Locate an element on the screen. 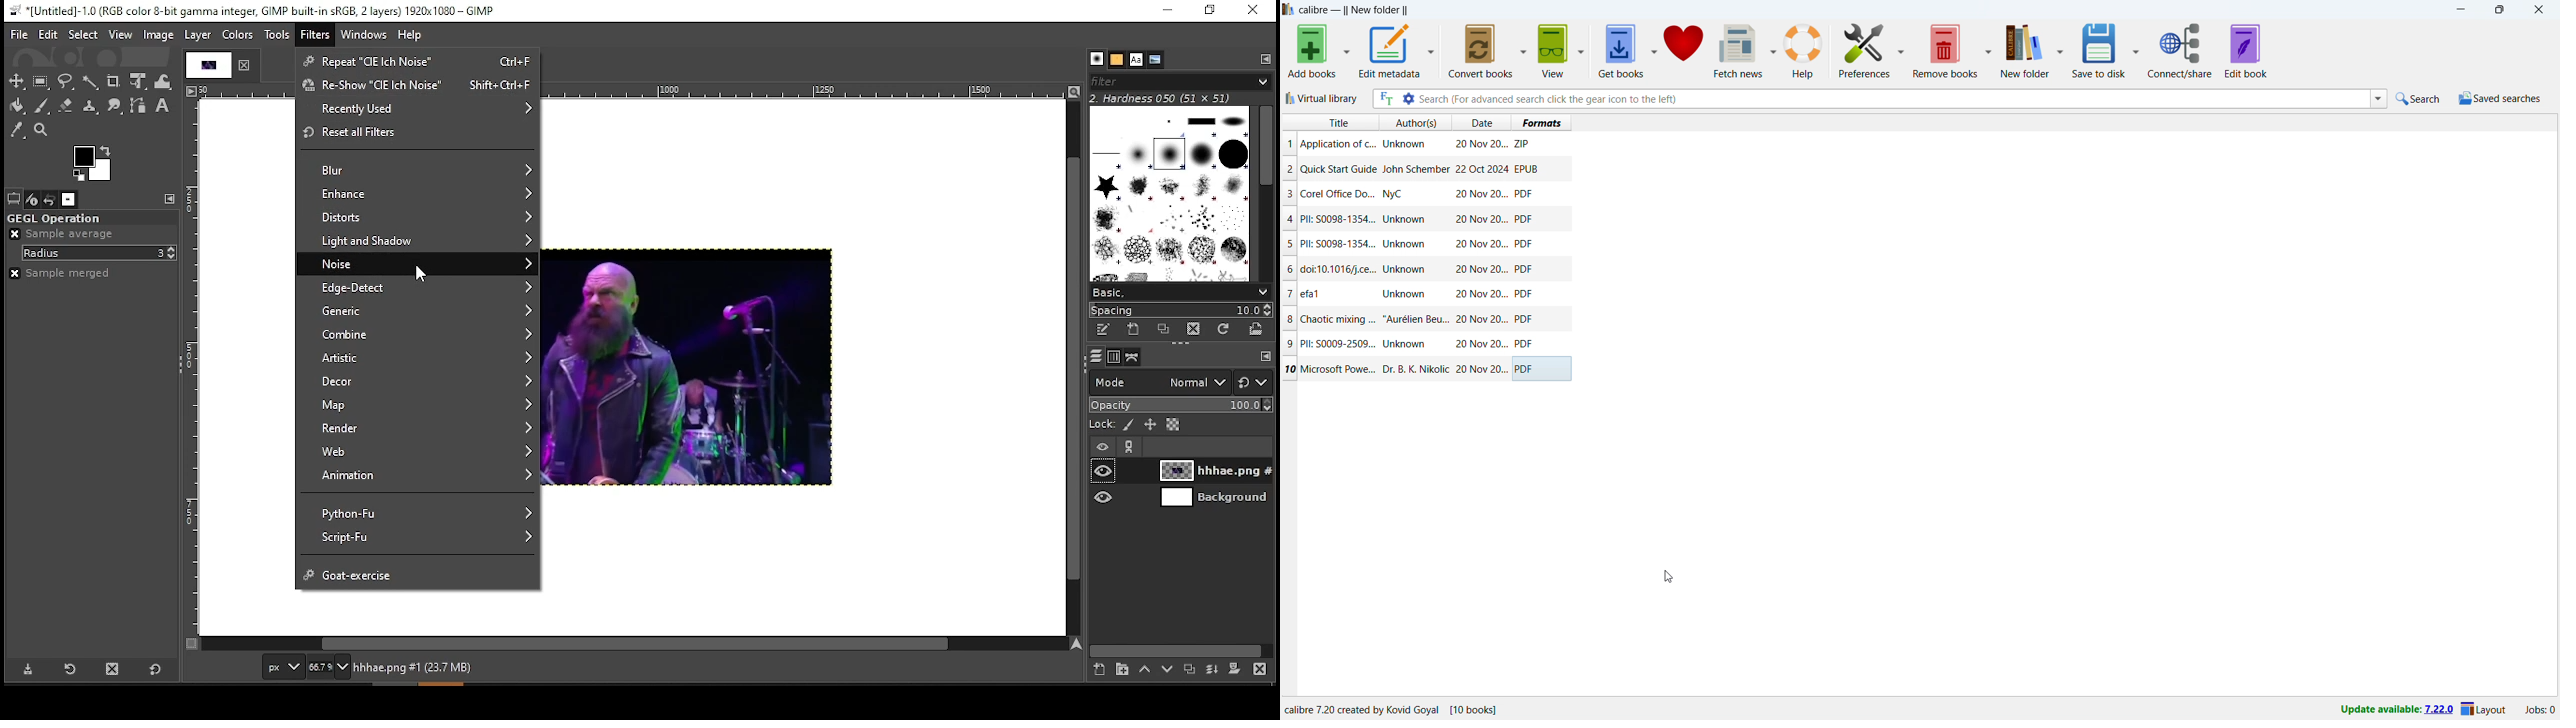 Image resolution: width=2576 pixels, height=728 pixels. new folder  is located at coordinates (2025, 49).